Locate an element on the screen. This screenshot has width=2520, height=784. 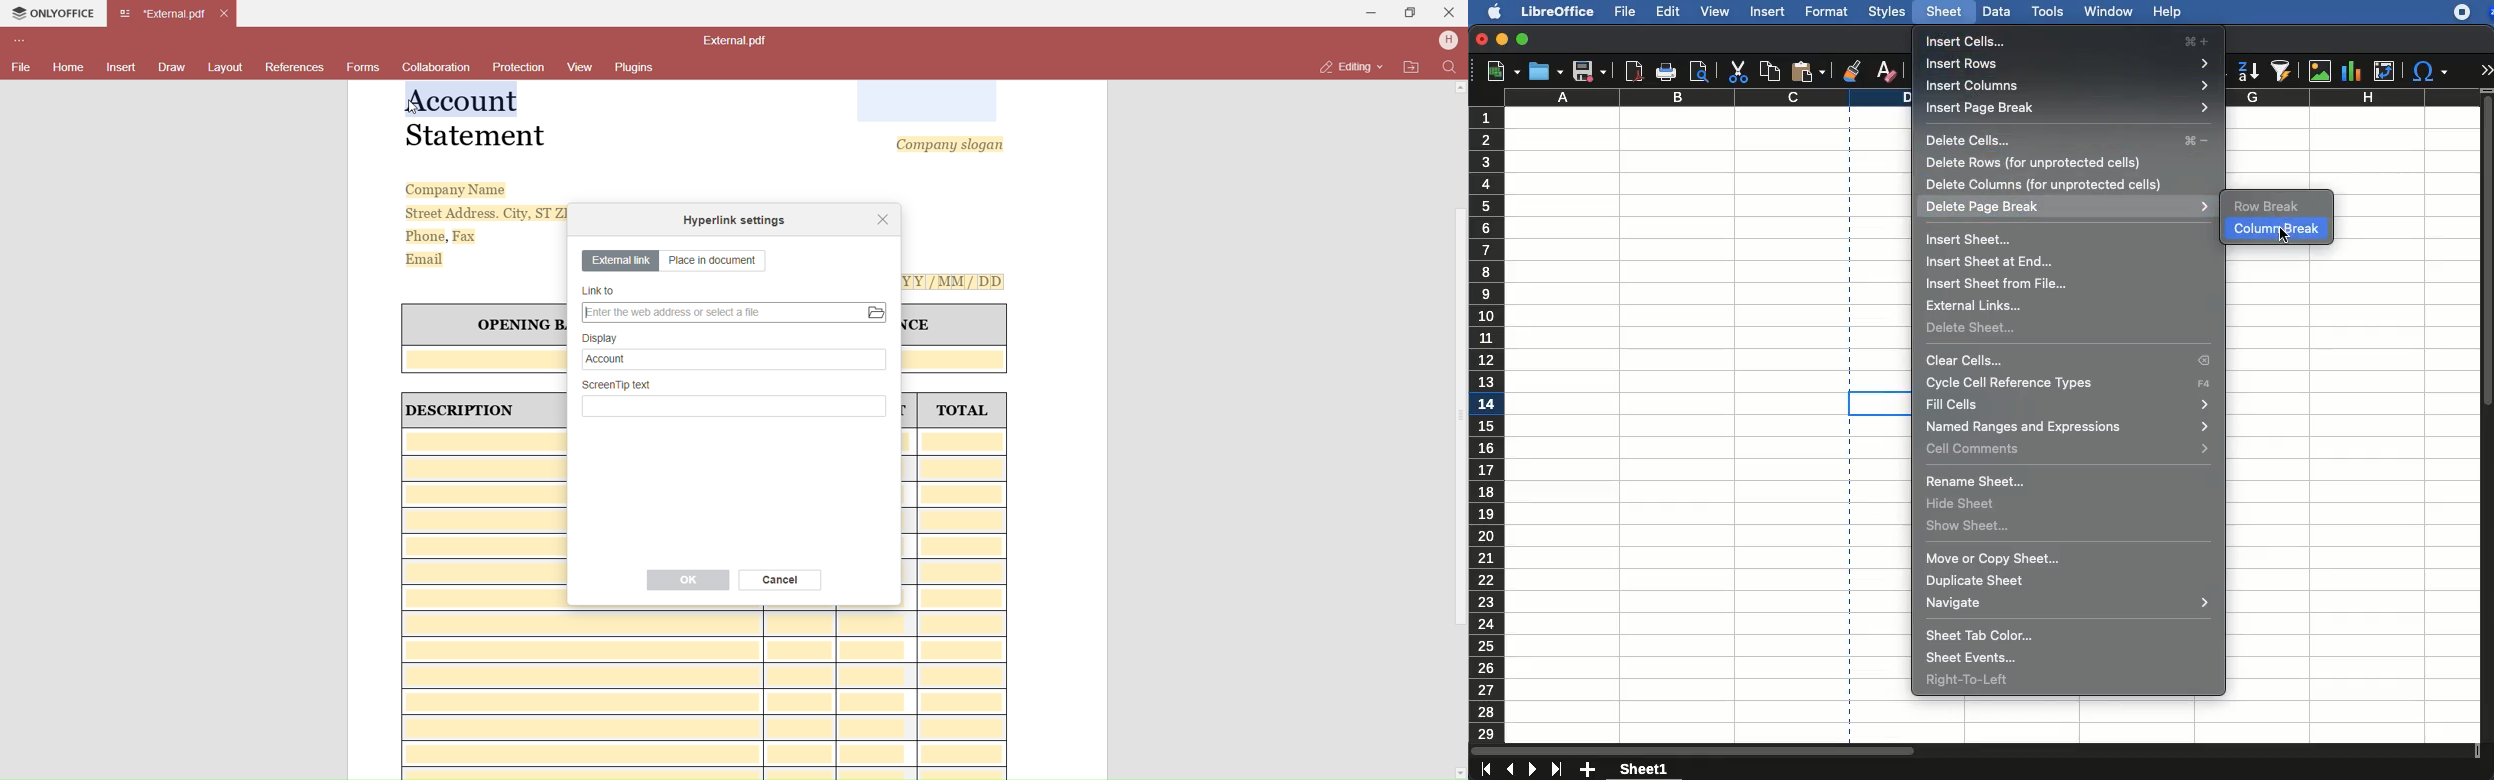
Company Name is located at coordinates (457, 190).